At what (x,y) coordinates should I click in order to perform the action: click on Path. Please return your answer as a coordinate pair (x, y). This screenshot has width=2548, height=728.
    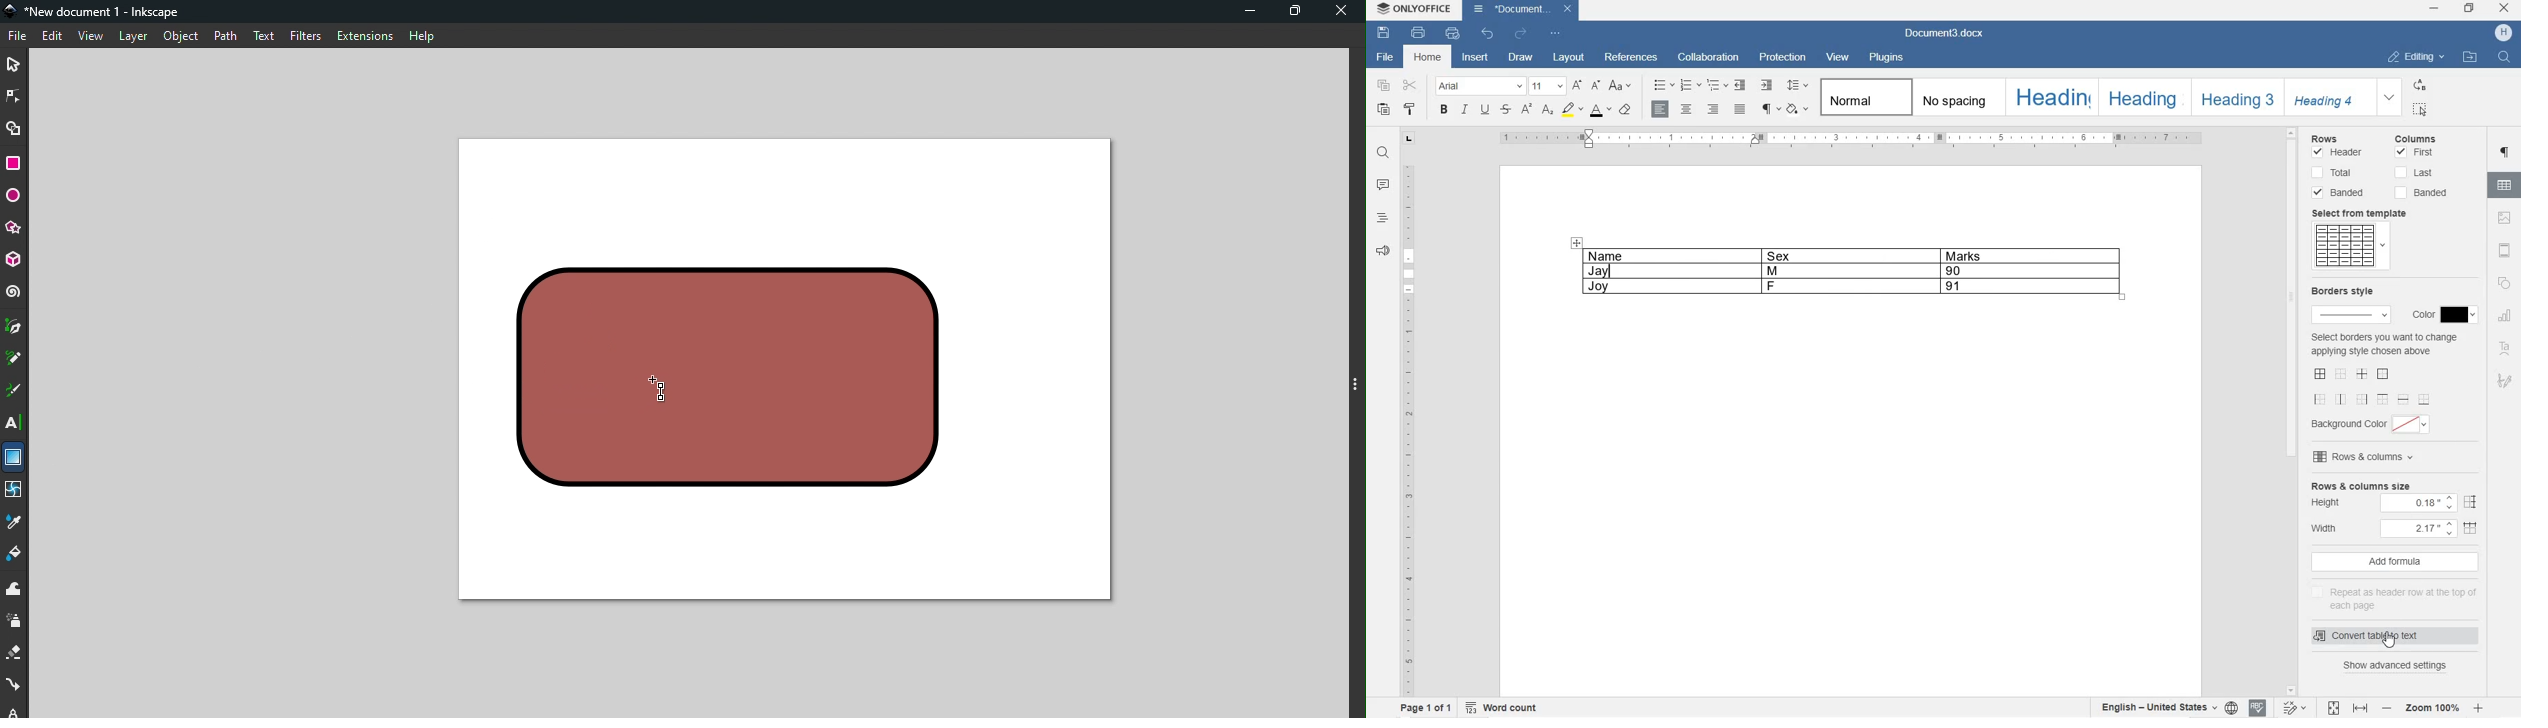
    Looking at the image, I should click on (221, 35).